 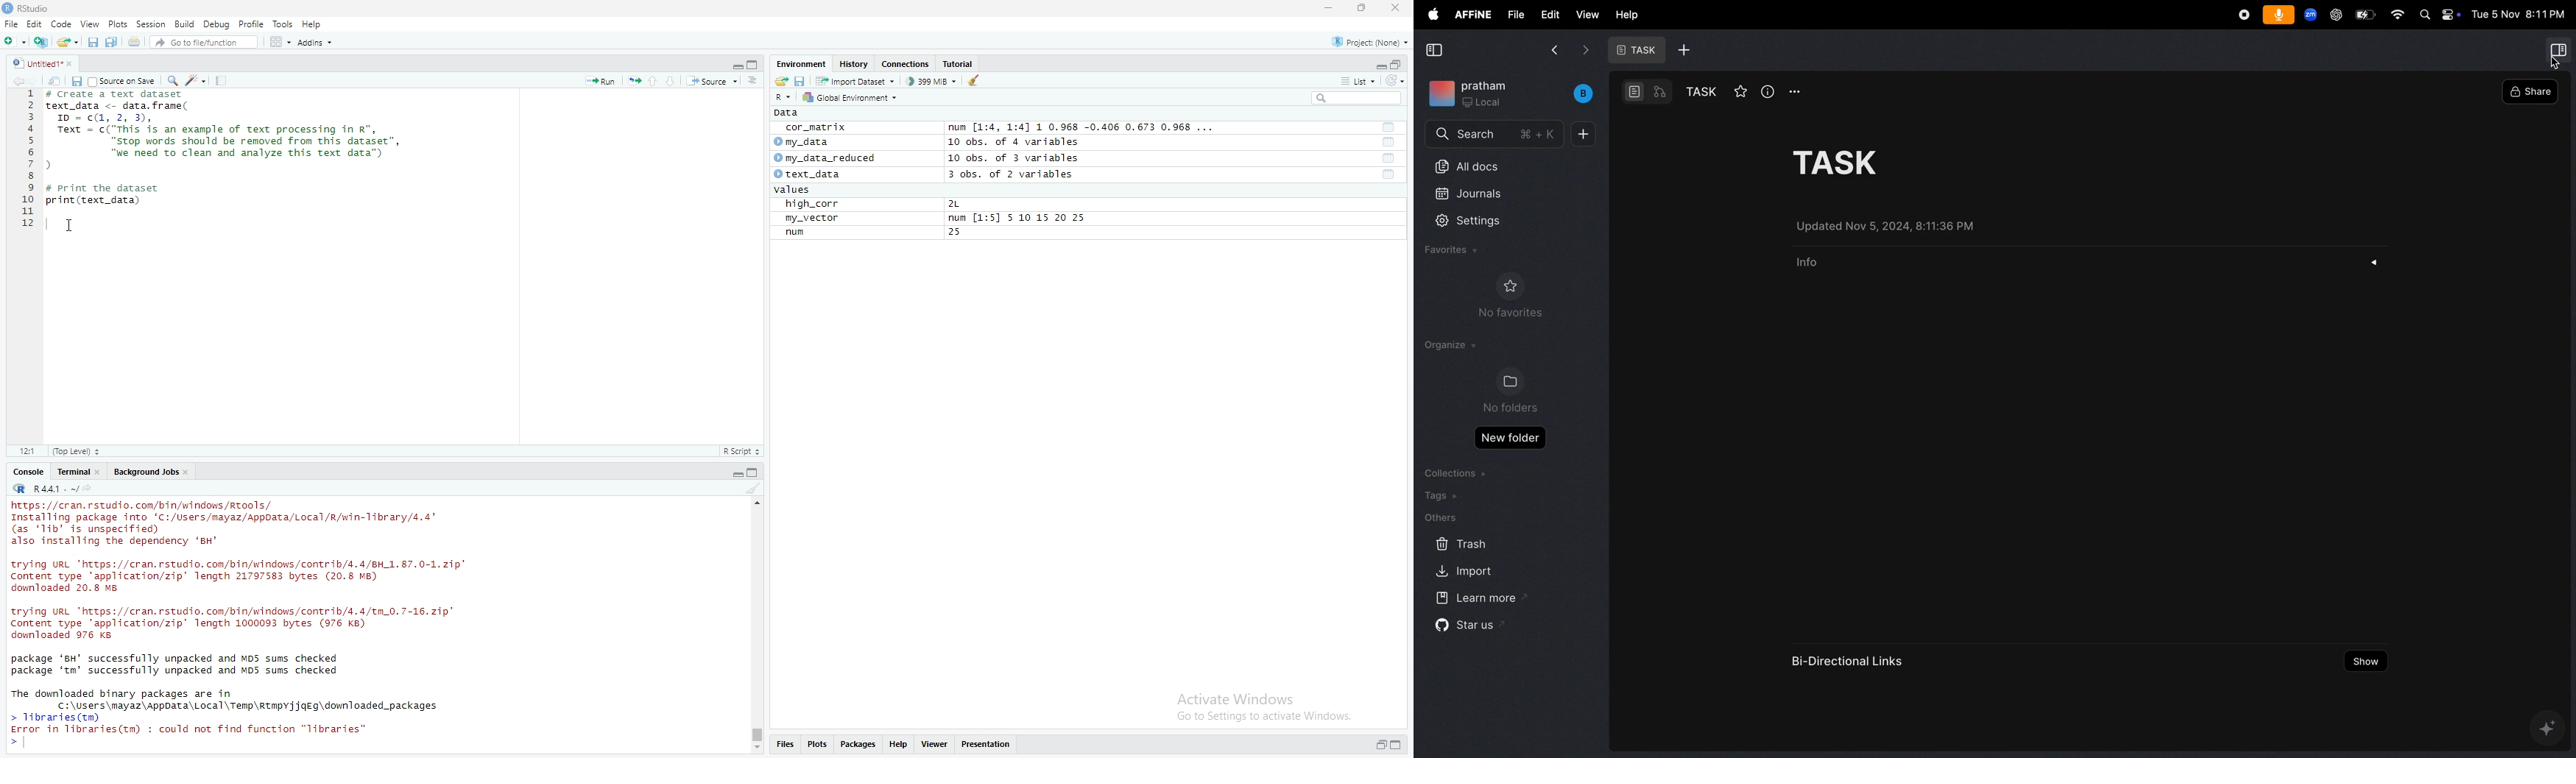 What do you see at coordinates (40, 43) in the screenshot?
I see `create a project` at bounding box center [40, 43].